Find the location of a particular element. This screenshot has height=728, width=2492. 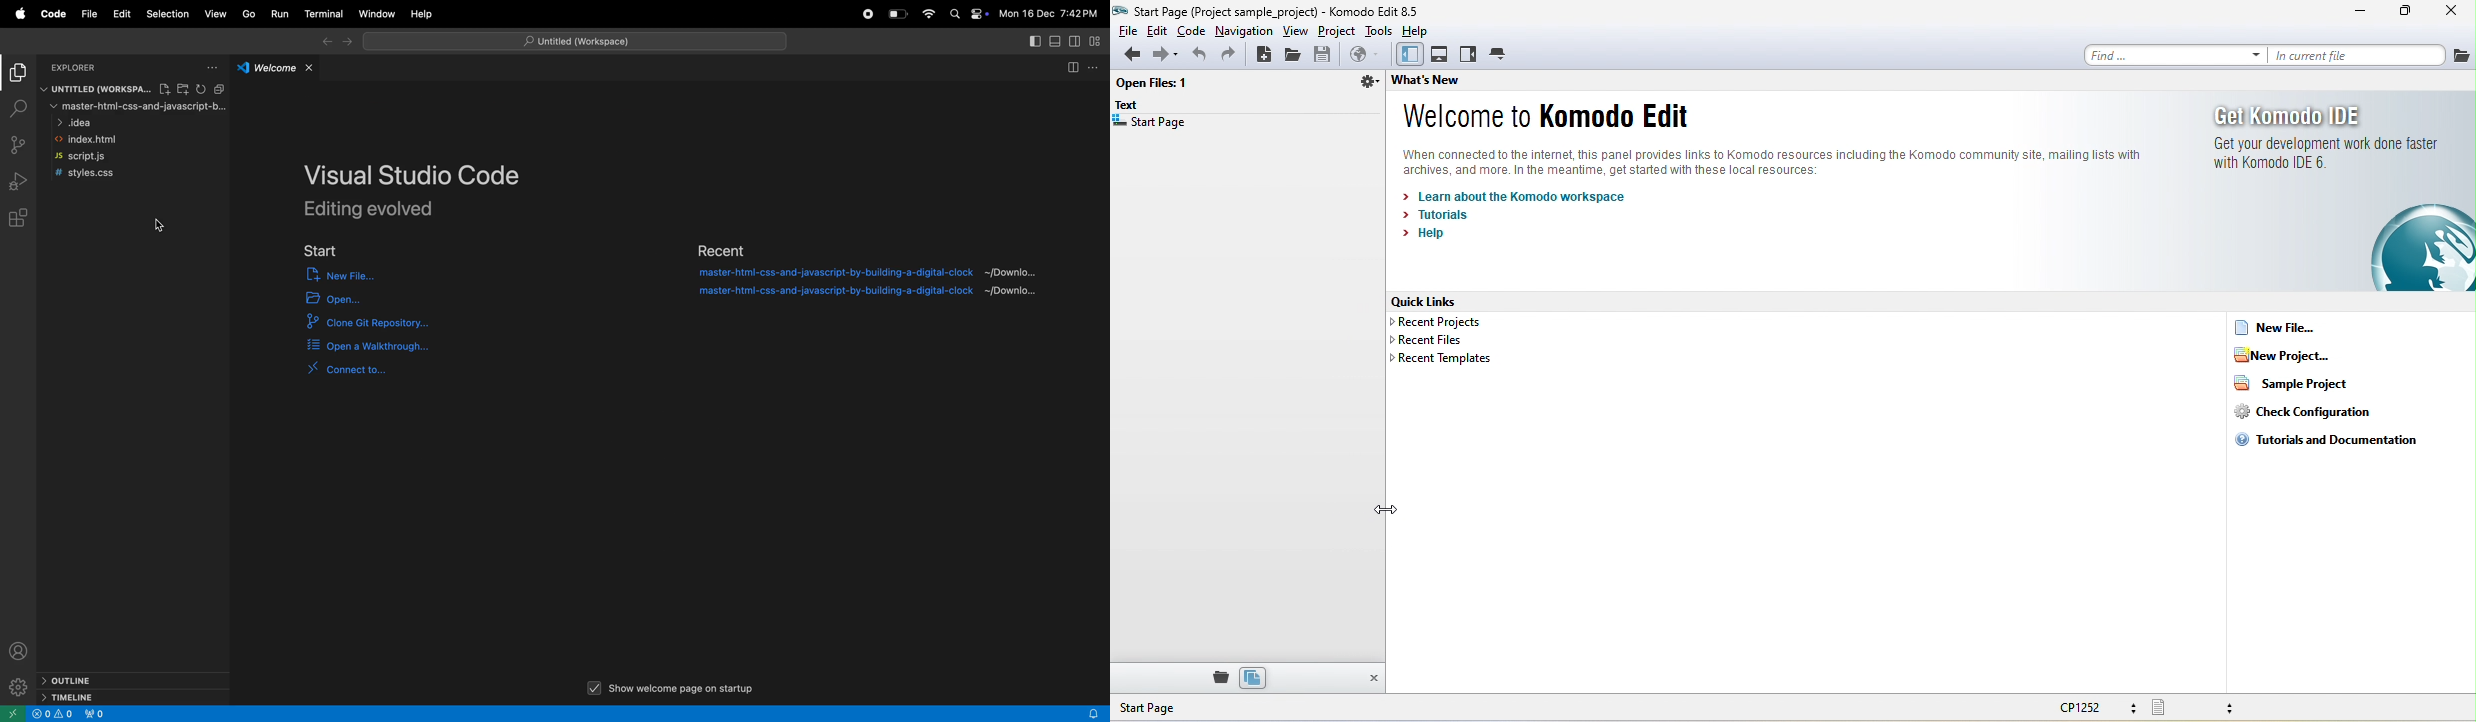

forward is located at coordinates (1164, 56).